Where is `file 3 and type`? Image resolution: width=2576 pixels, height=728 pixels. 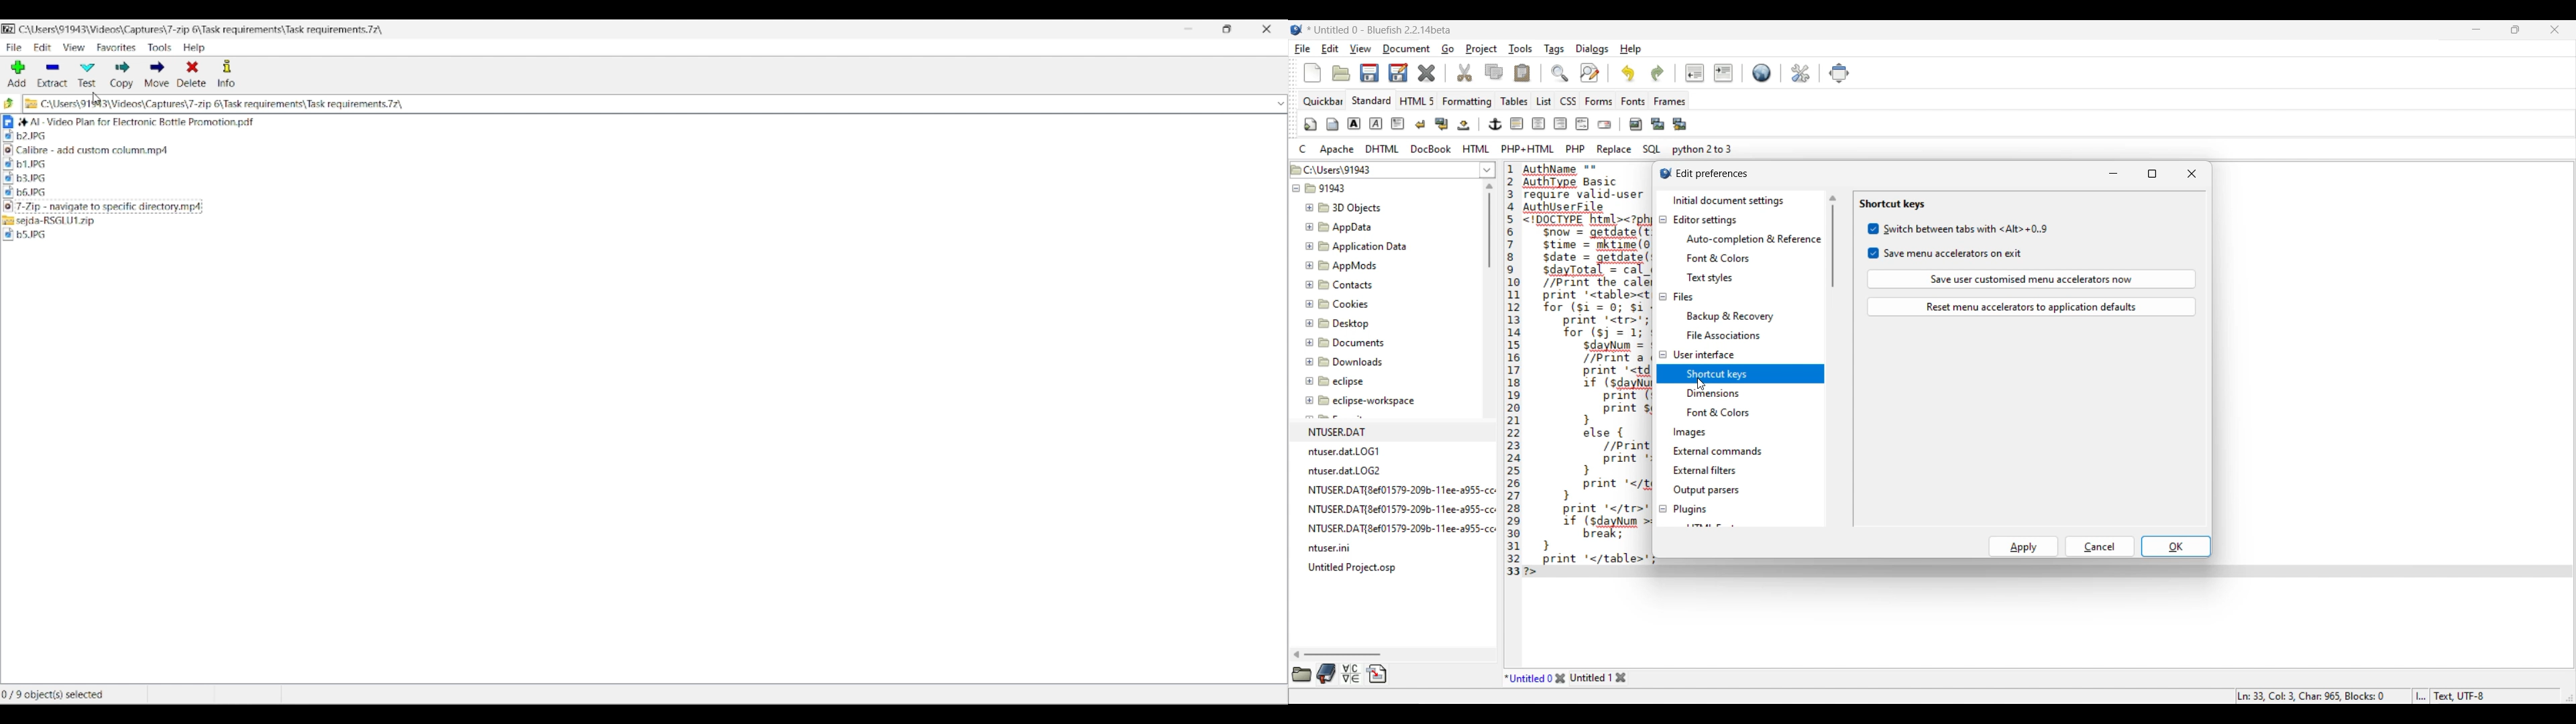 file 3 and type is located at coordinates (368, 152).